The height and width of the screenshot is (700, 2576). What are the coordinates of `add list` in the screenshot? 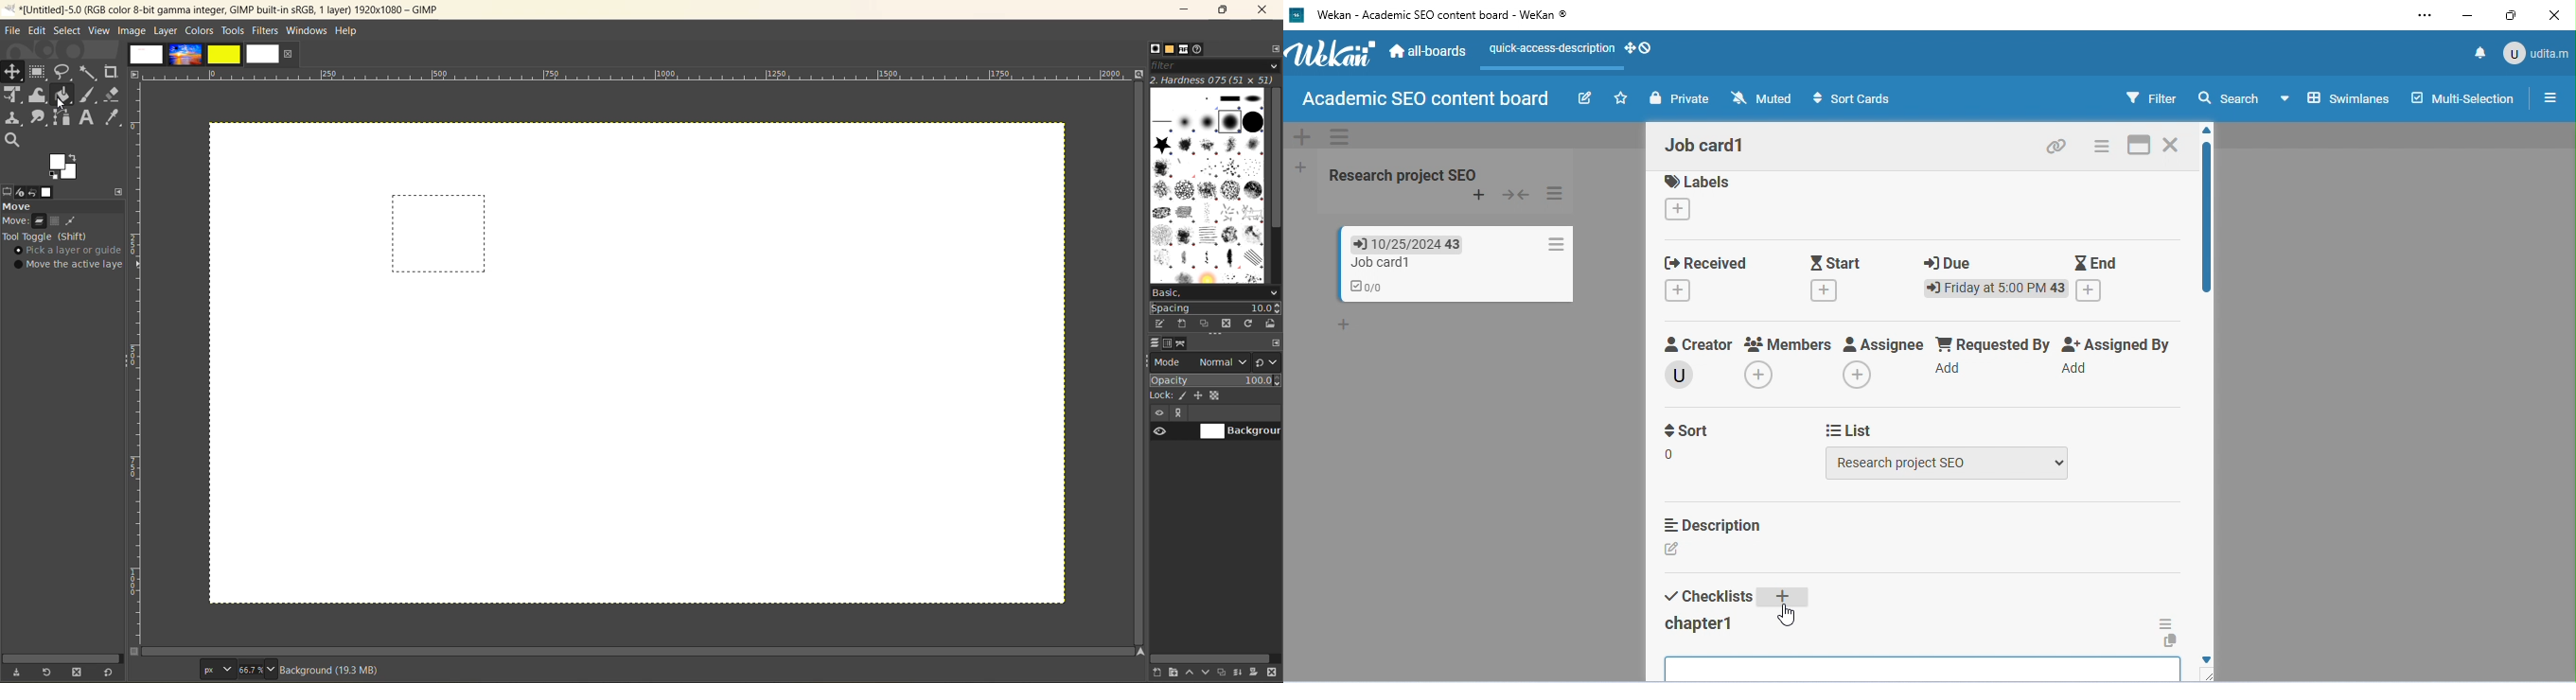 It's located at (1297, 166).